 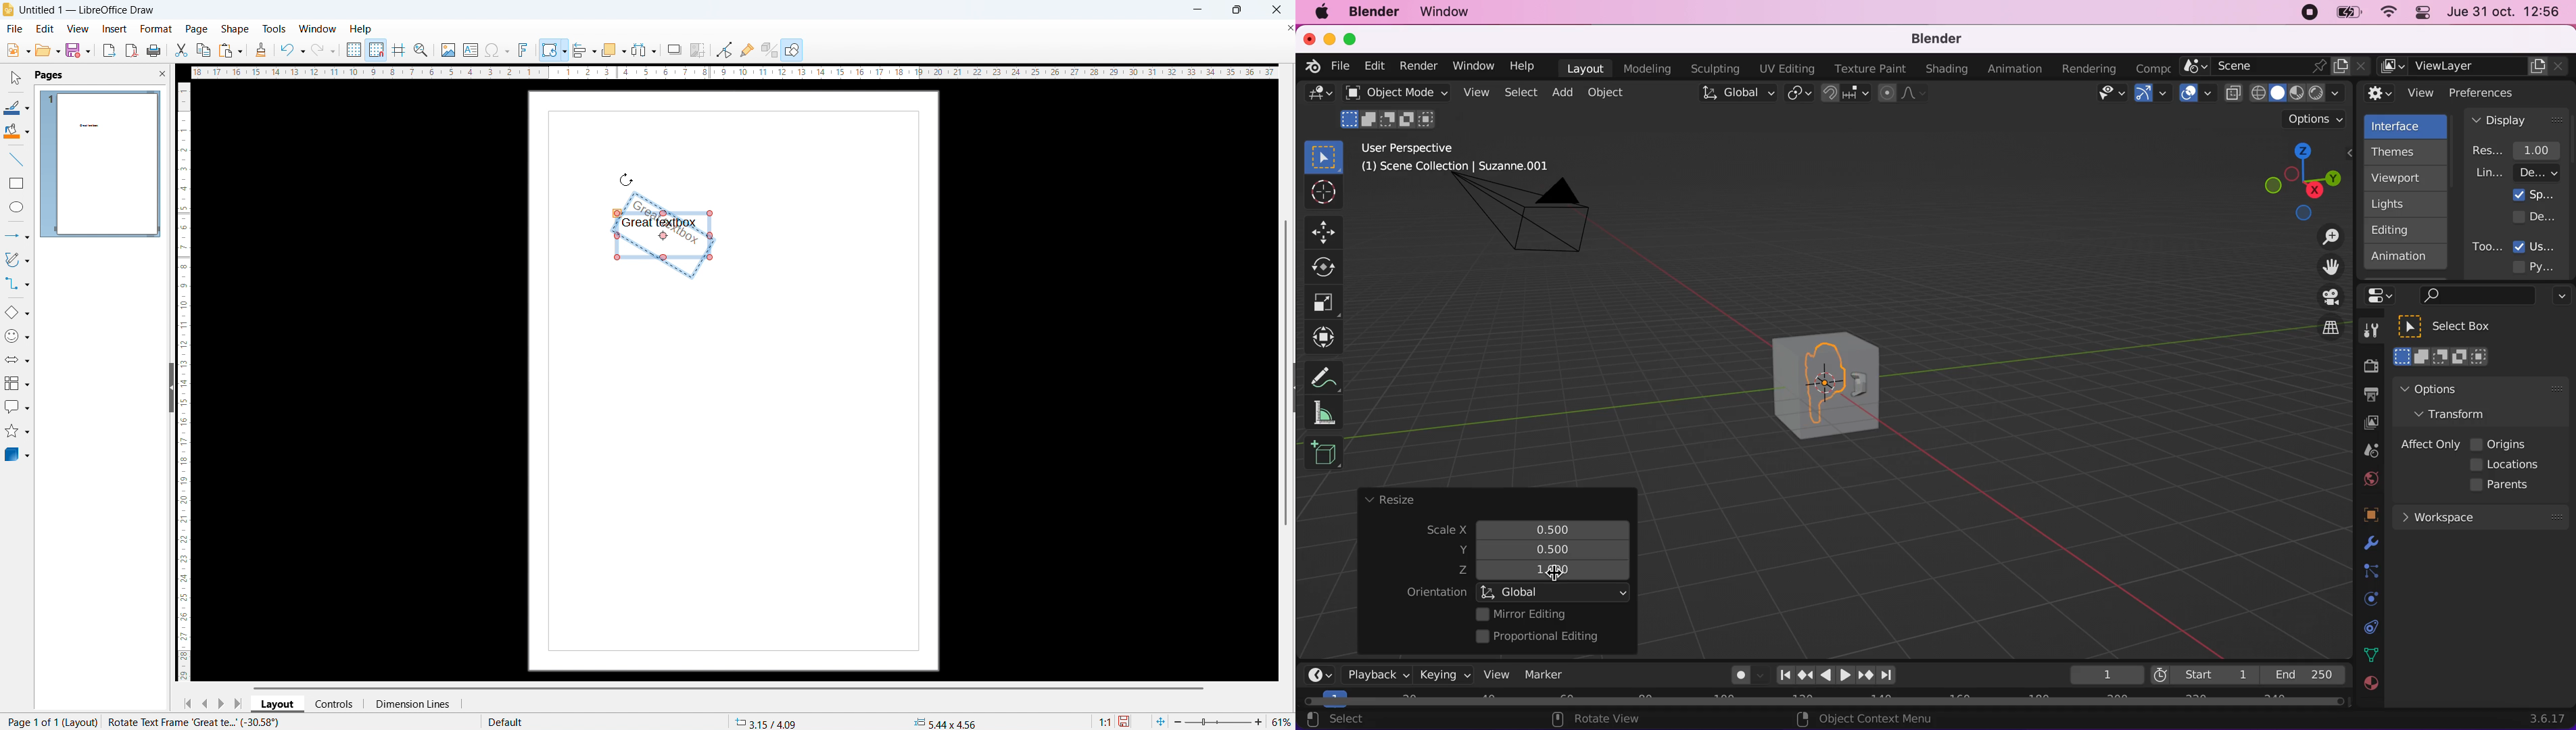 I want to click on view layer, so click(x=2366, y=424).